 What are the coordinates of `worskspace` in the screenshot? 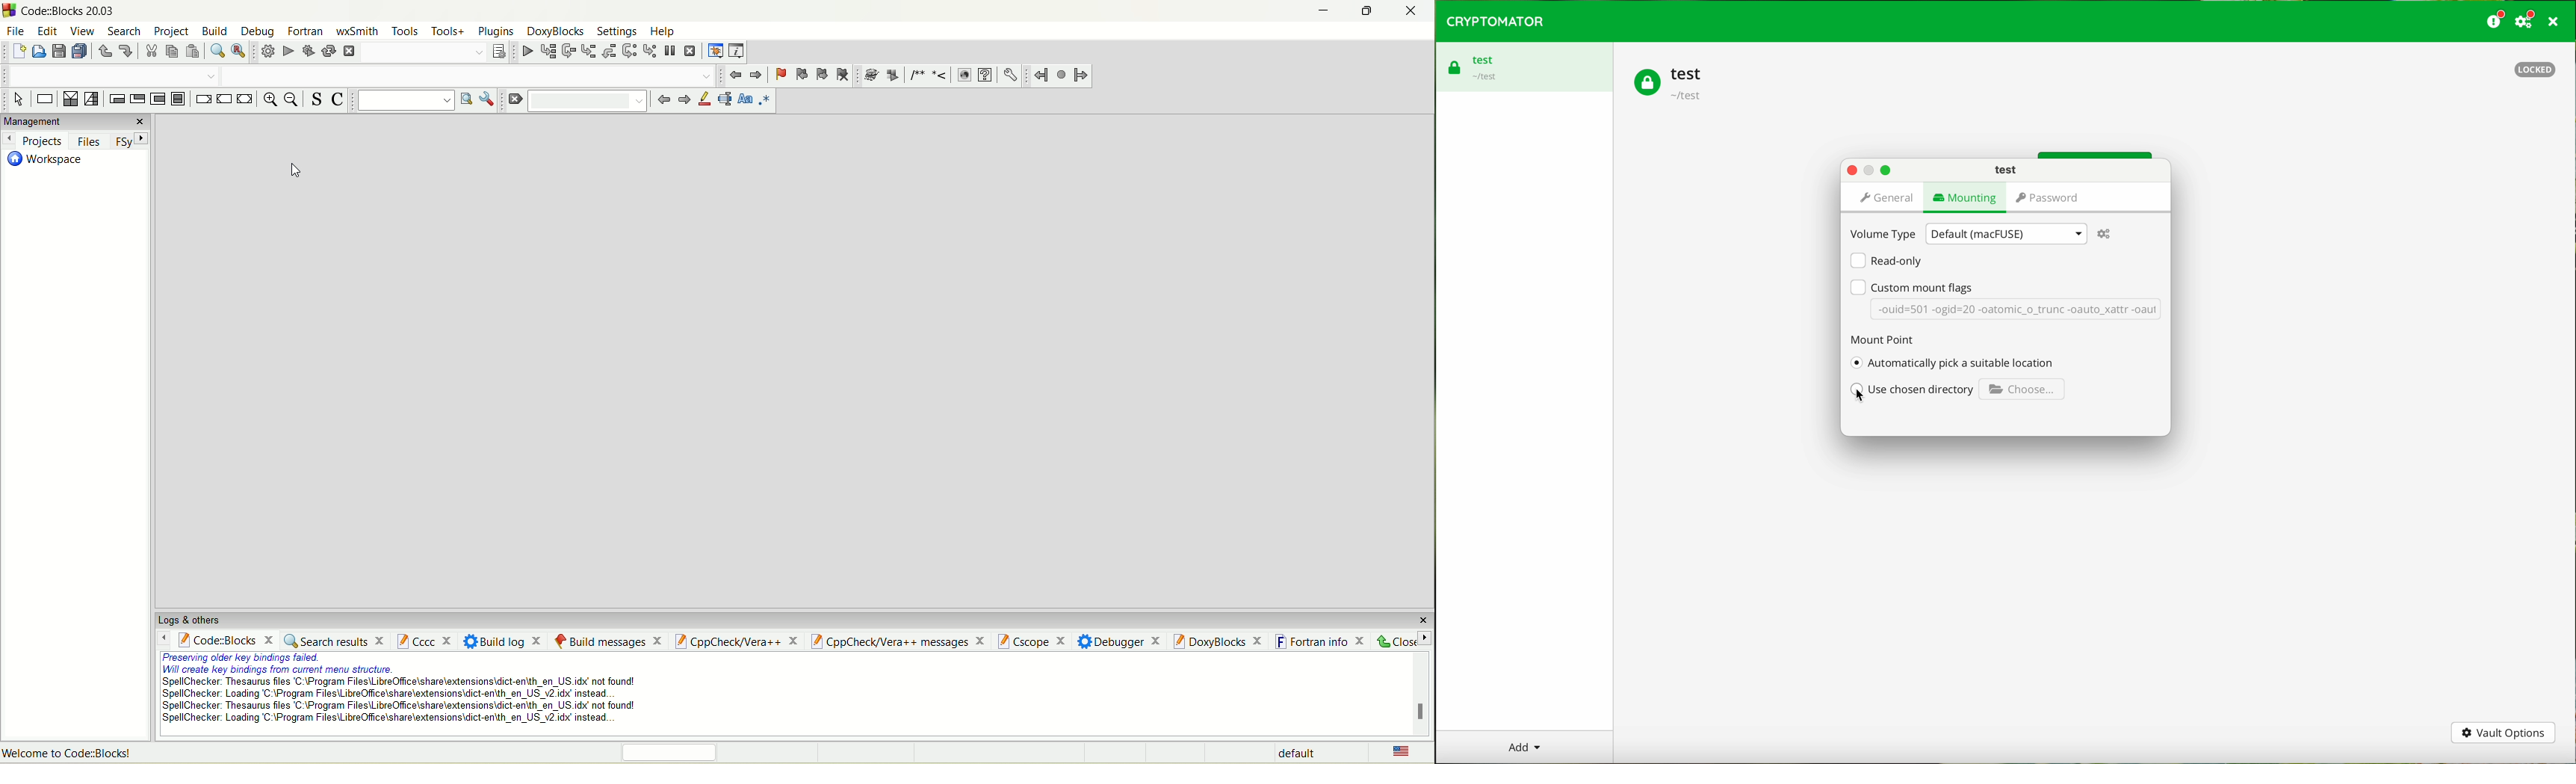 It's located at (797, 364).